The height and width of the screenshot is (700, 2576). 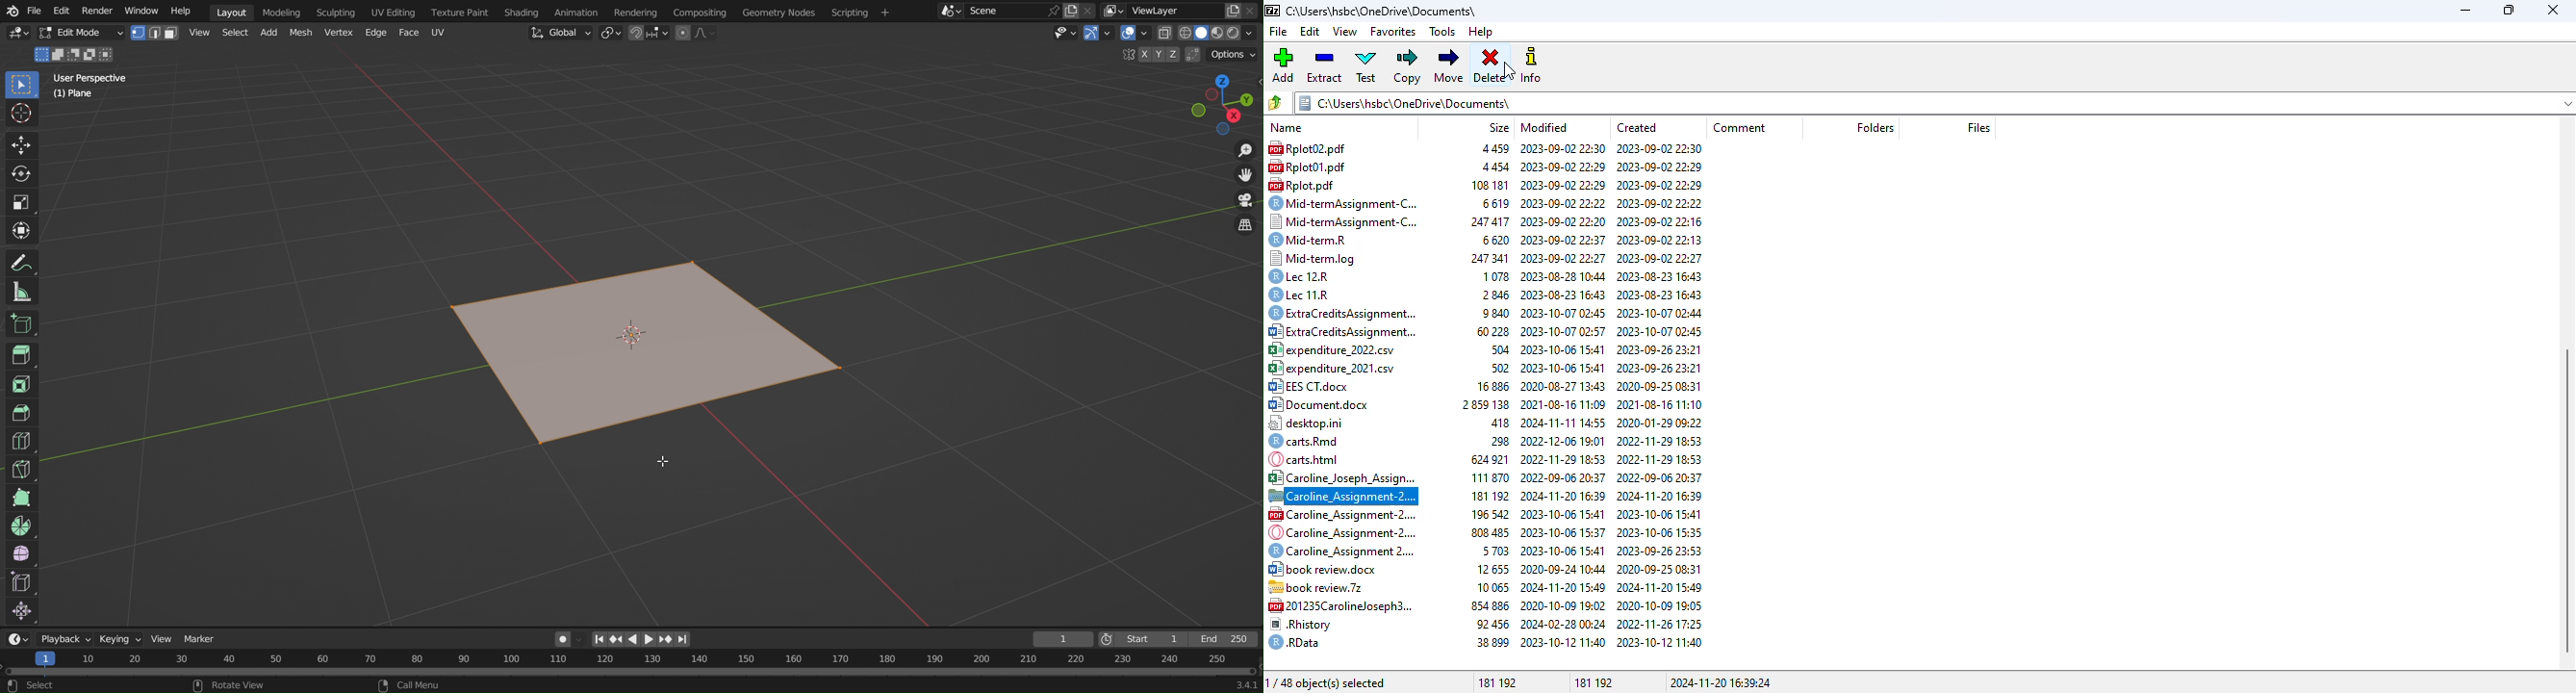 I want to click on favorites, so click(x=1393, y=32).